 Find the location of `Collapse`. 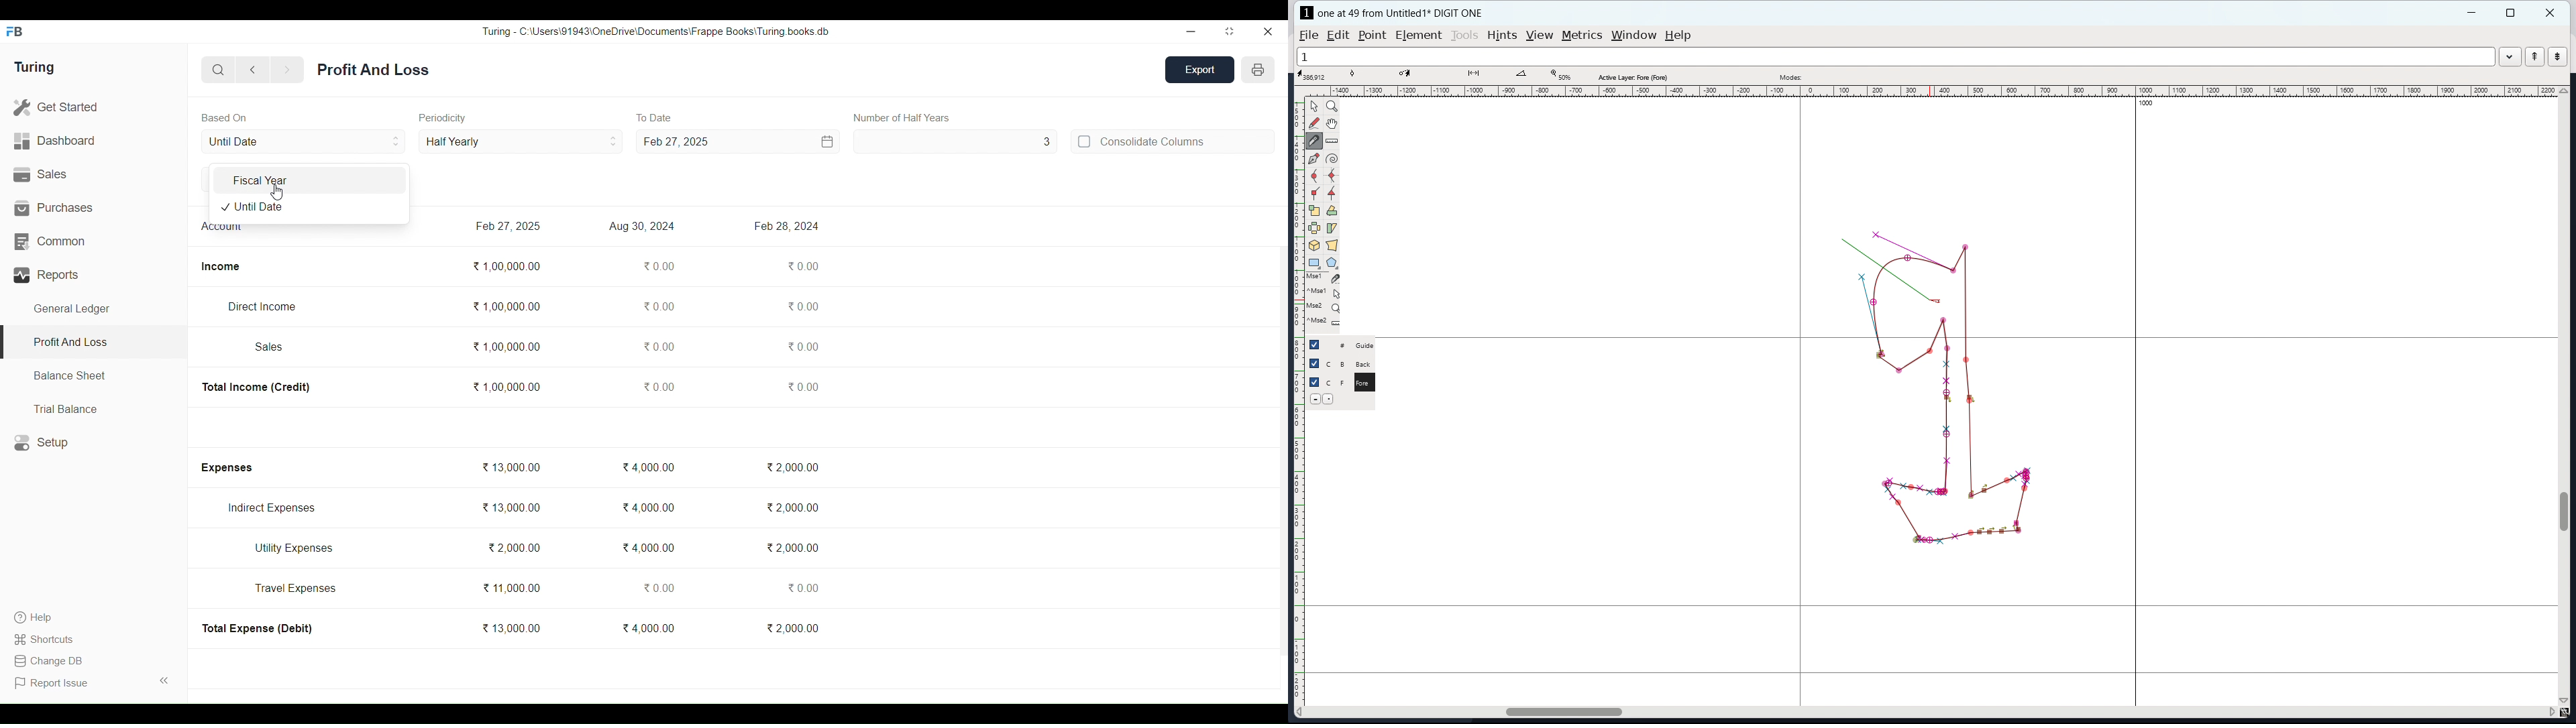

Collapse is located at coordinates (164, 680).